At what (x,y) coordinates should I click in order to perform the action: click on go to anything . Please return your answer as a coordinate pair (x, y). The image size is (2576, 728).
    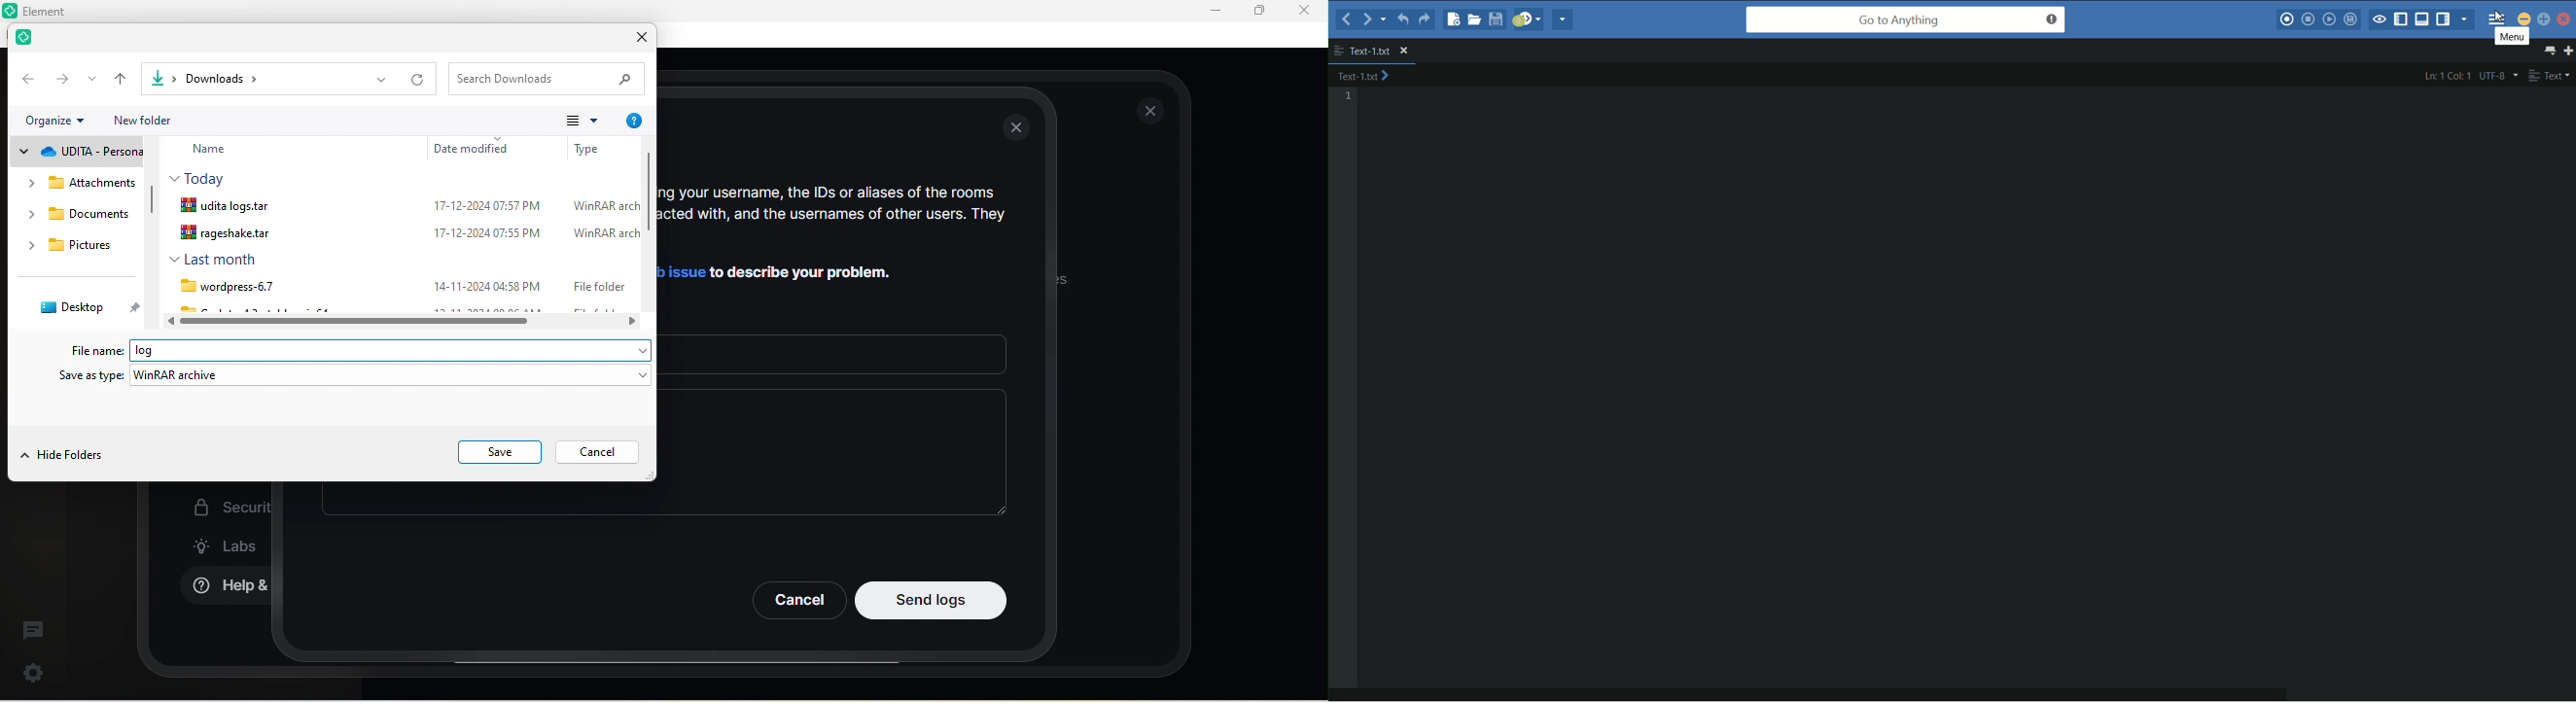
    Looking at the image, I should click on (1906, 20).